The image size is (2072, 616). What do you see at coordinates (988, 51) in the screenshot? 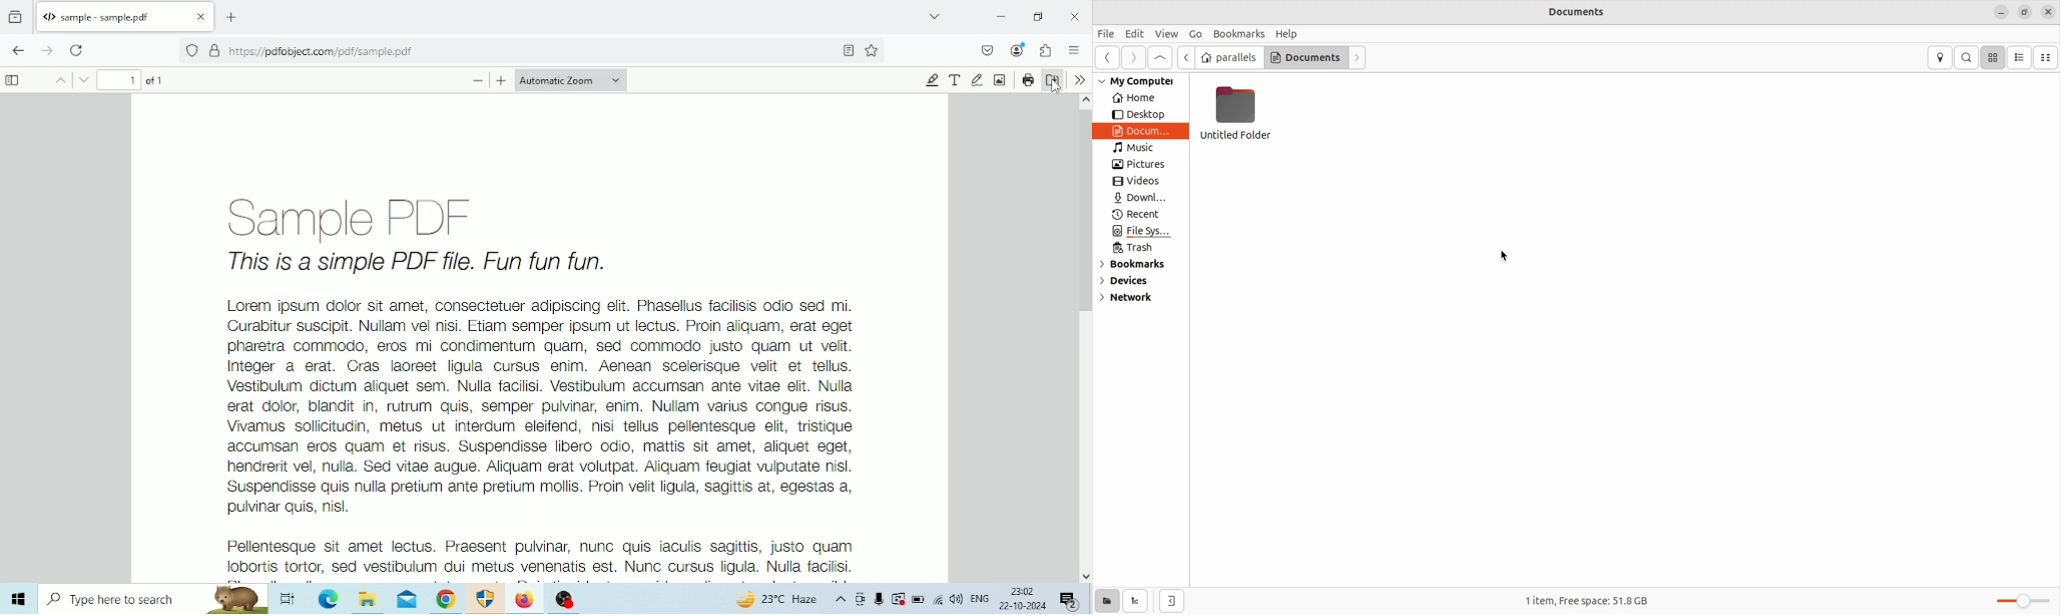
I see `Save to pocket` at bounding box center [988, 51].